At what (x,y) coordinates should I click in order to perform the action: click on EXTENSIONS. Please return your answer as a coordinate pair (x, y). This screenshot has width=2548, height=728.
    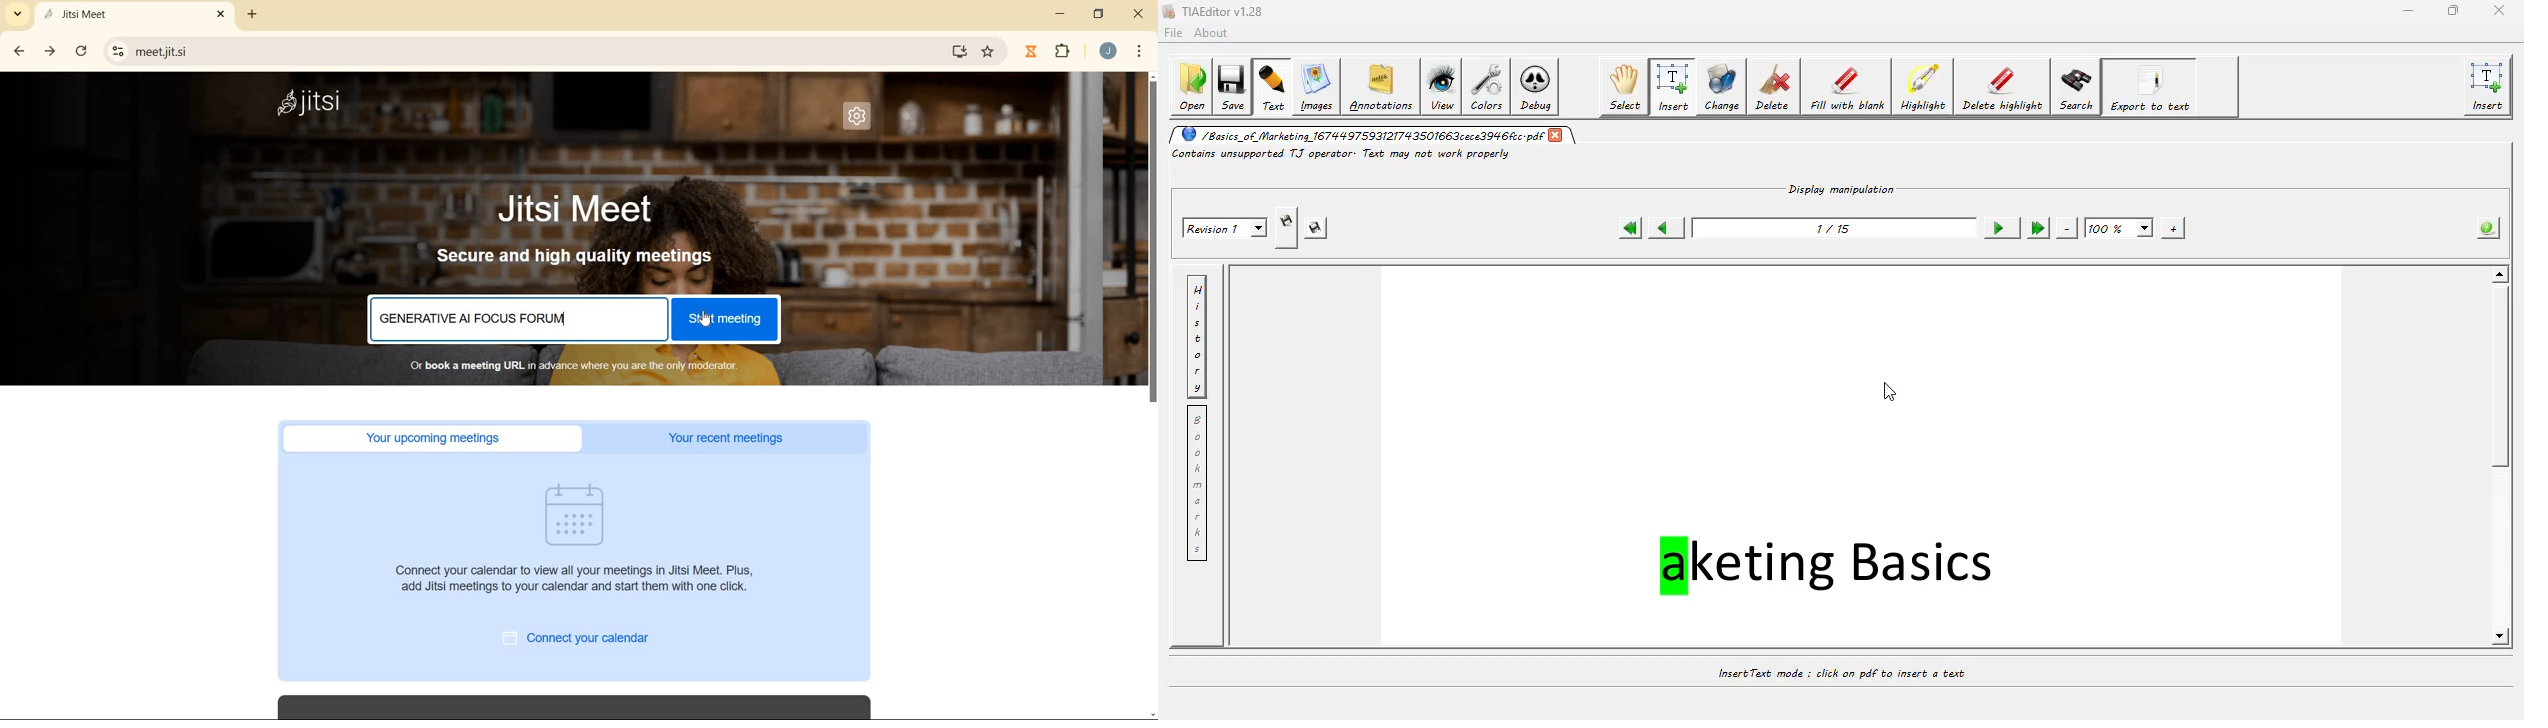
    Looking at the image, I should click on (1063, 53).